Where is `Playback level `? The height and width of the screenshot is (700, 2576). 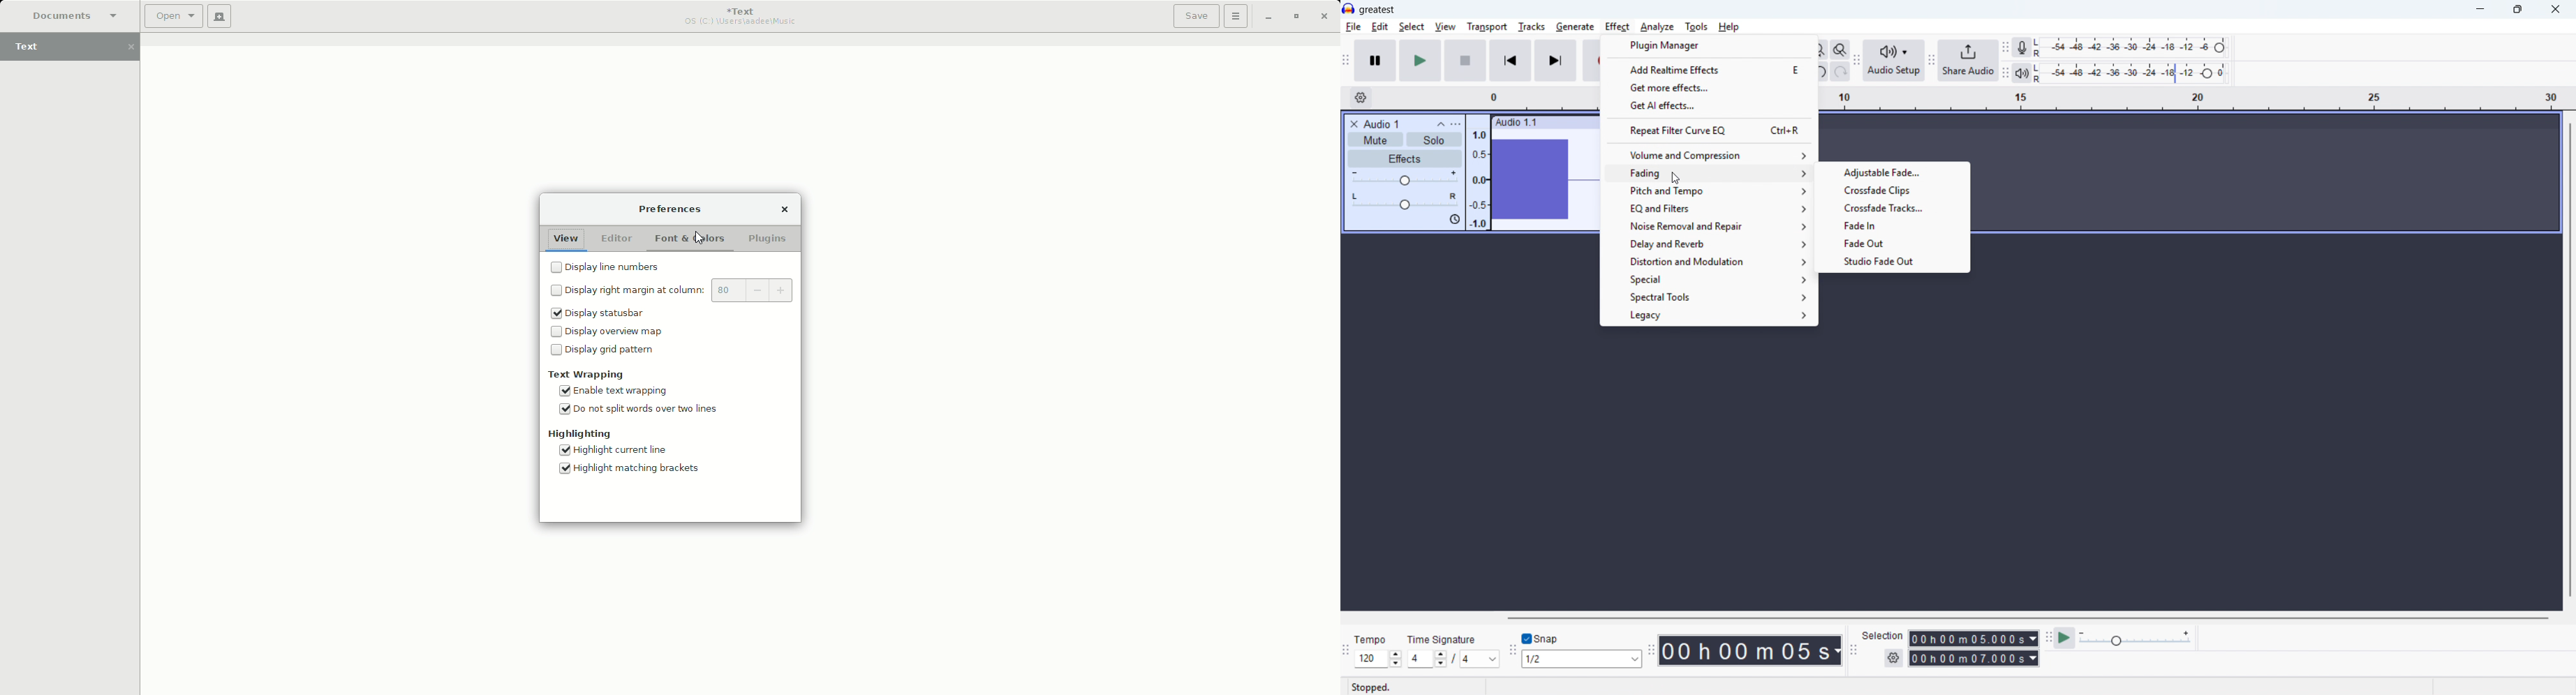
Playback level  is located at coordinates (2134, 73).